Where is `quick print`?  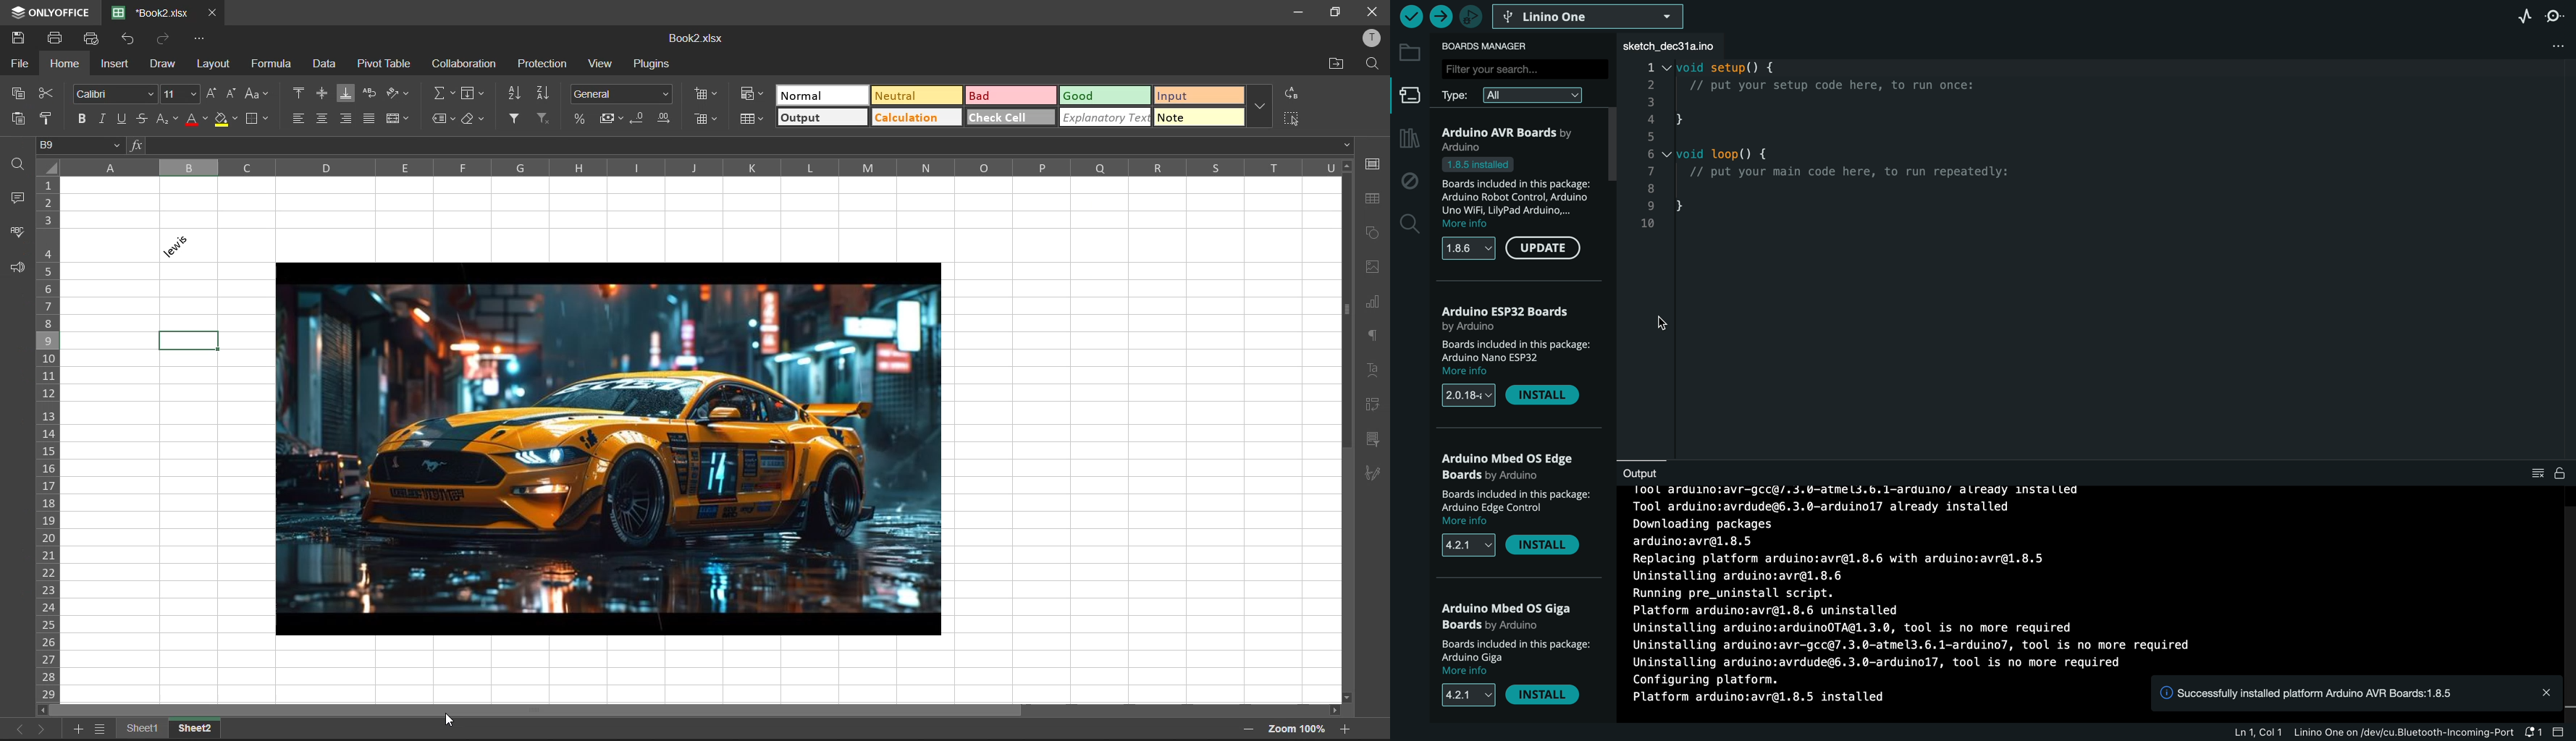 quick print is located at coordinates (93, 38).